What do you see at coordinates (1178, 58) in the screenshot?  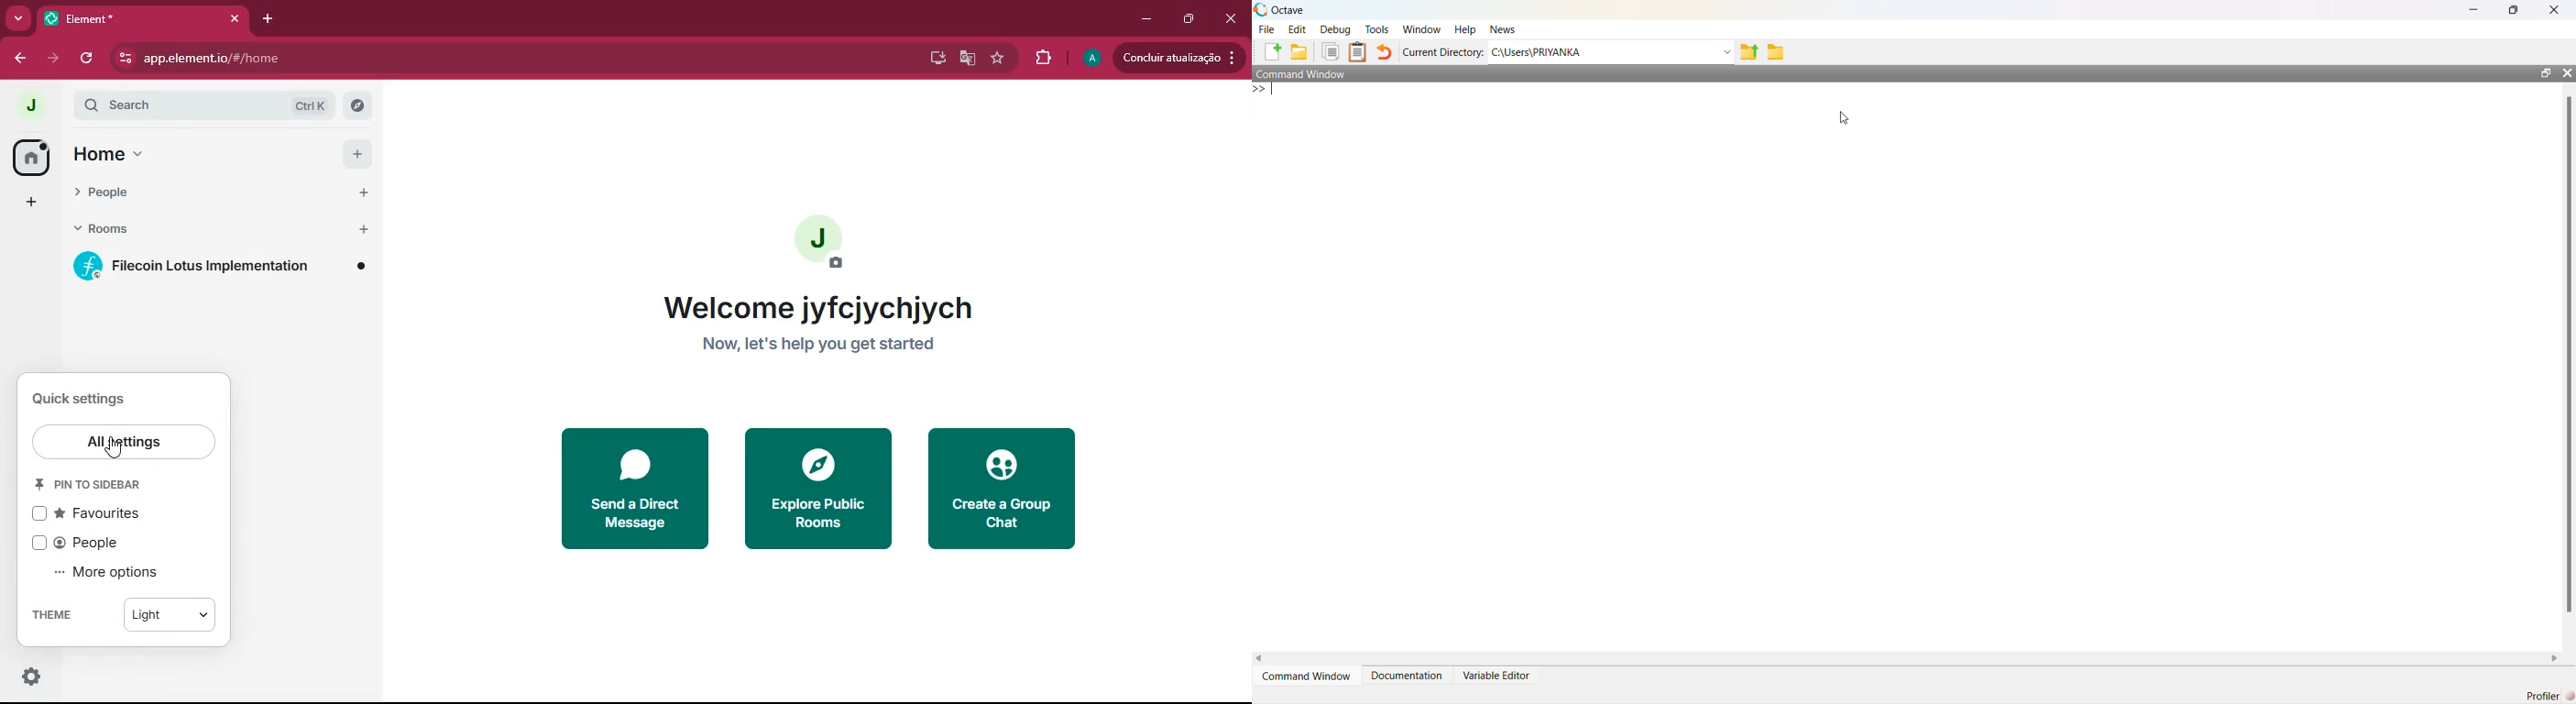 I see `update` at bounding box center [1178, 58].